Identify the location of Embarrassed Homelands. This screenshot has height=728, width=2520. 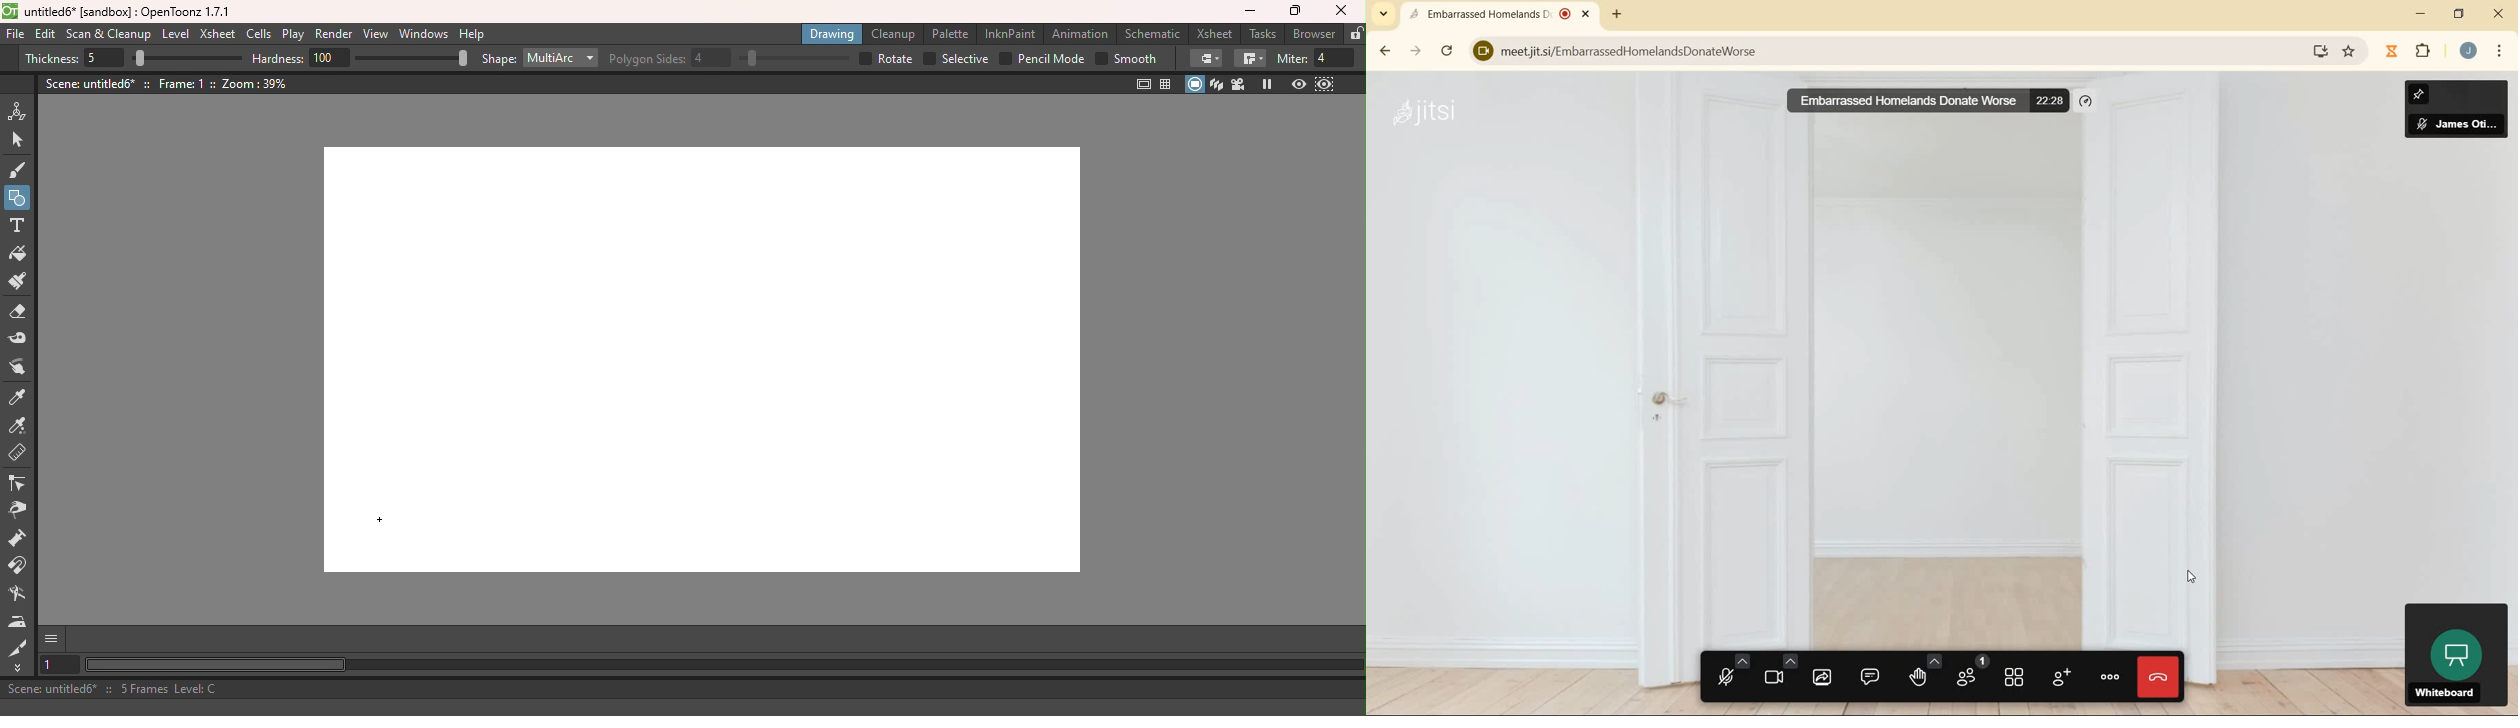
(1498, 13).